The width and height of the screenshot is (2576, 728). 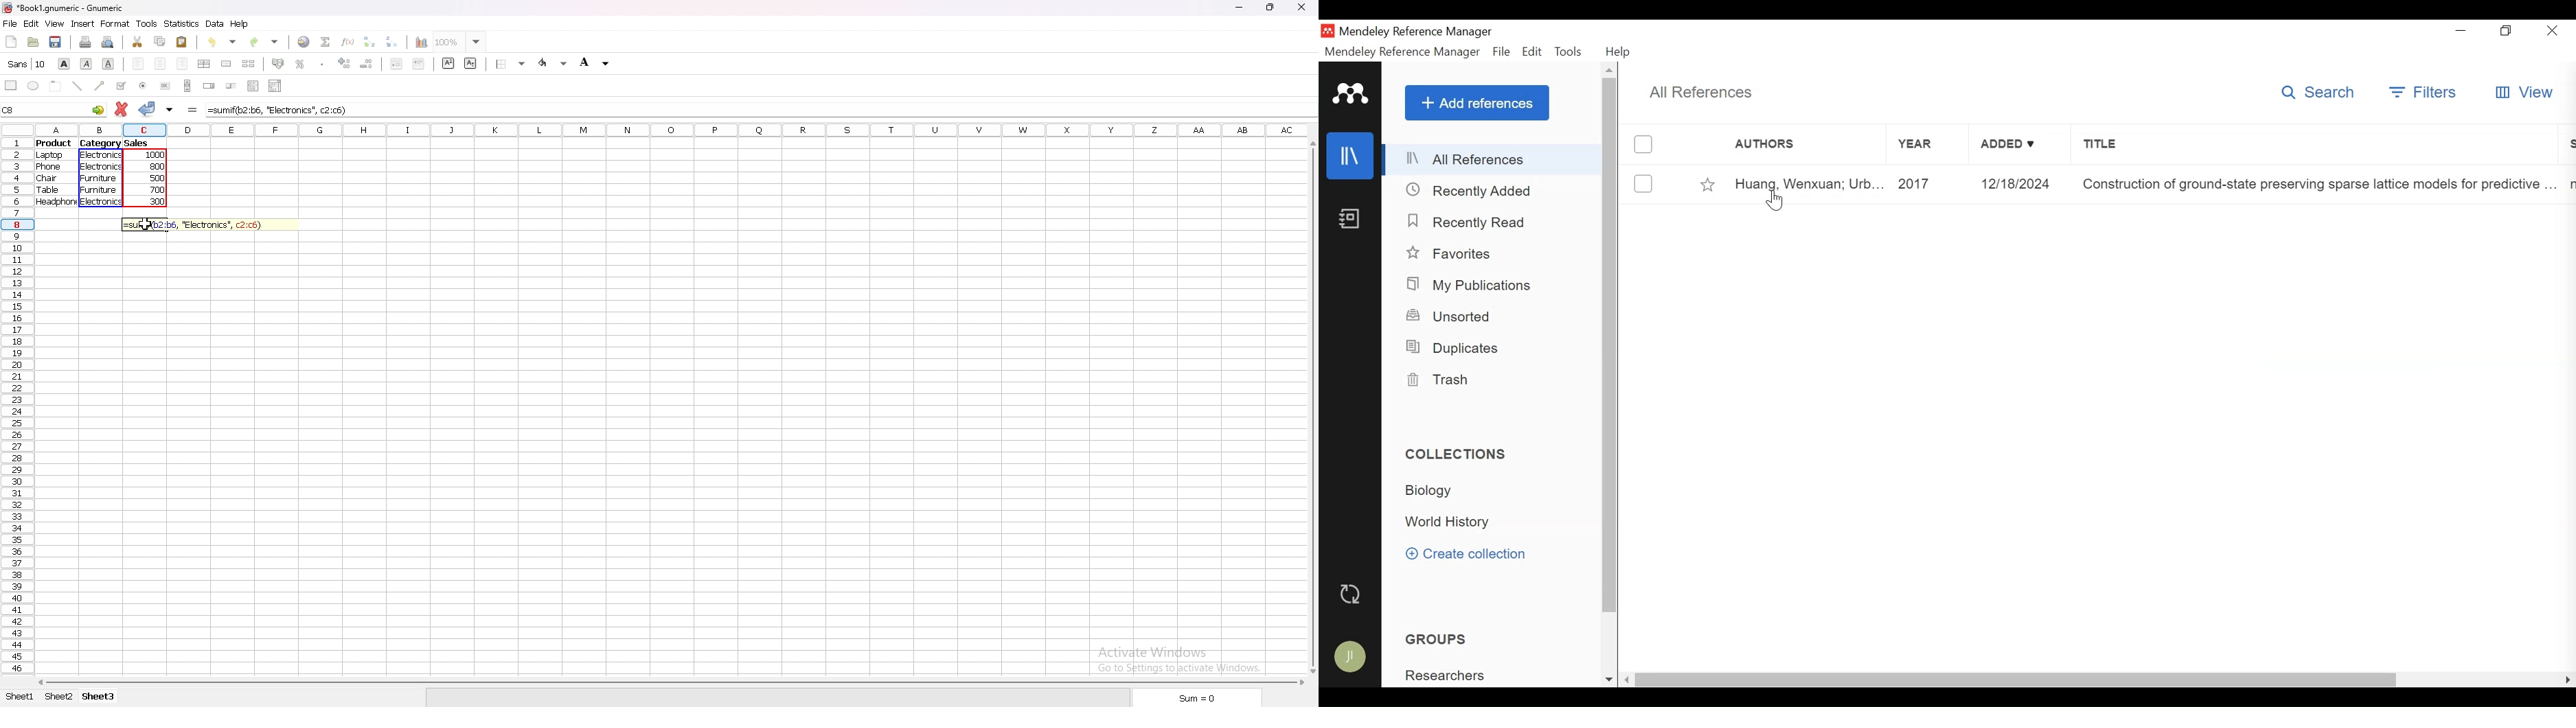 What do you see at coordinates (279, 63) in the screenshot?
I see `accounting` at bounding box center [279, 63].